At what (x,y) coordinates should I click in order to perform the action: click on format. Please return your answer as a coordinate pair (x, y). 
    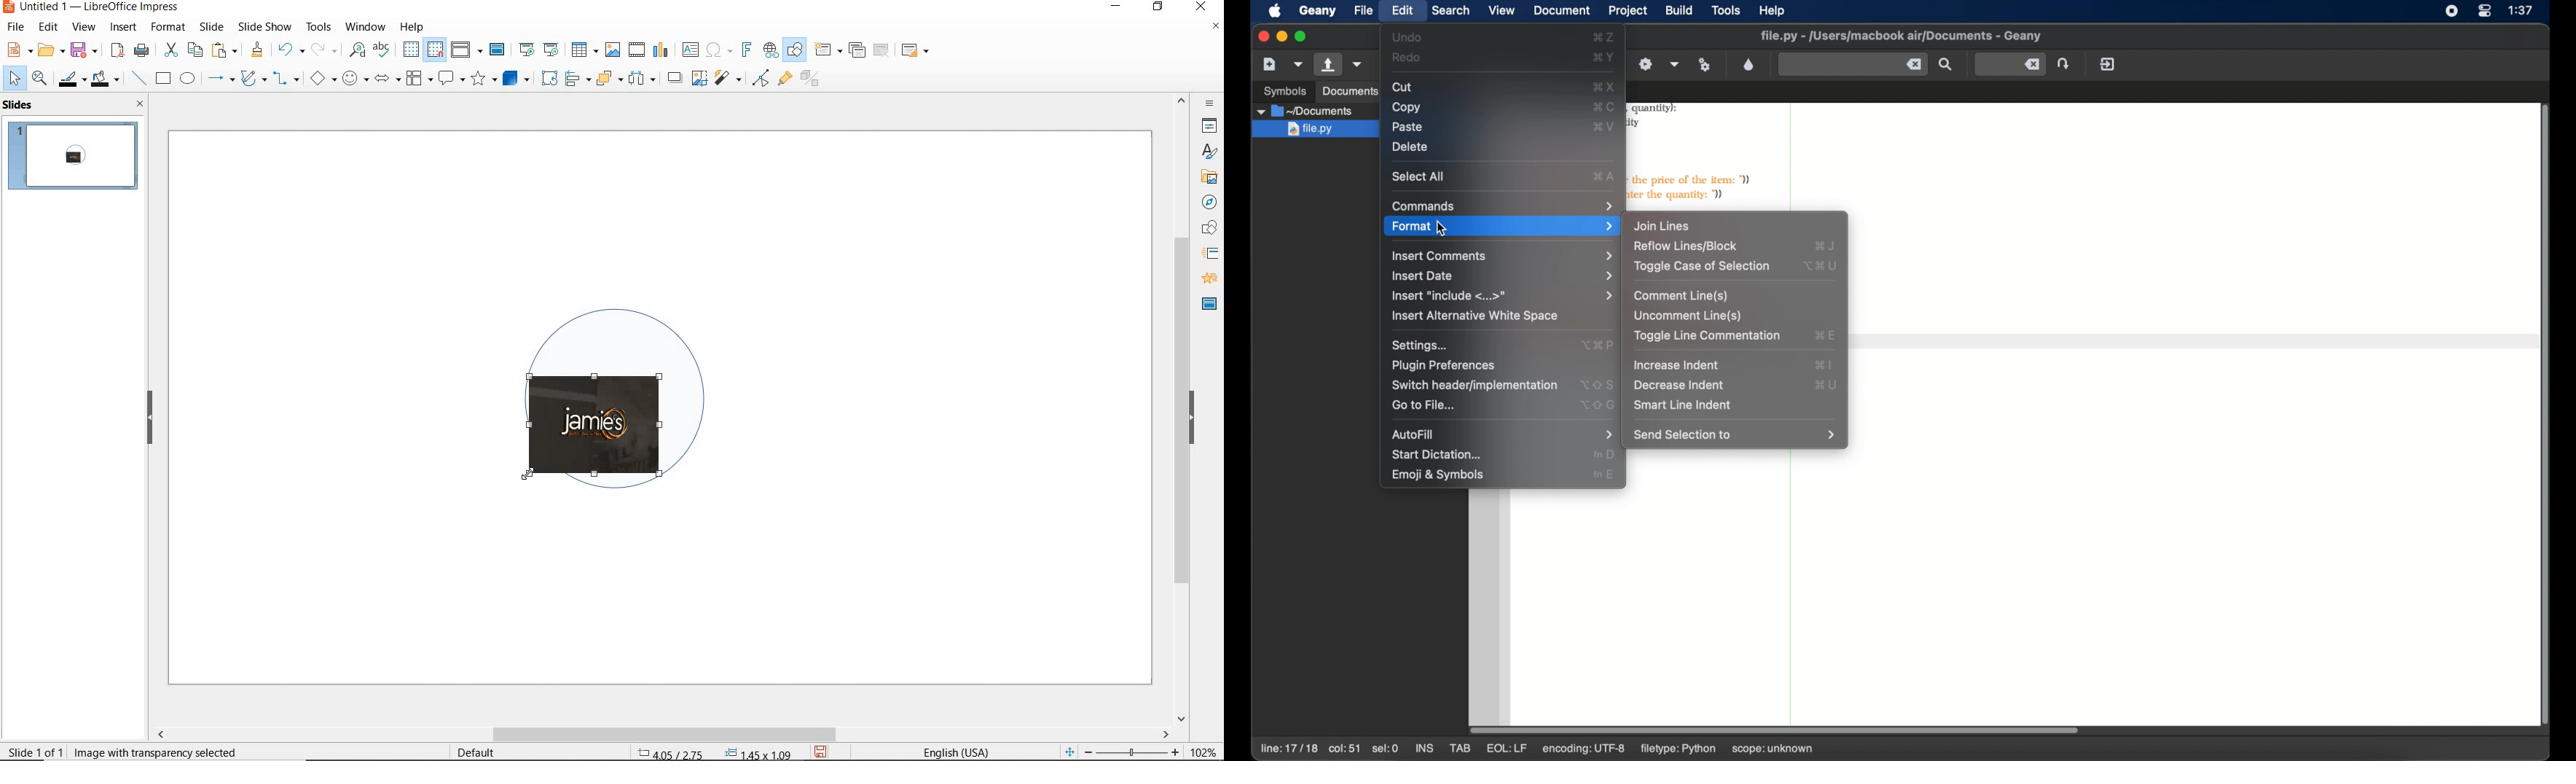
    Looking at the image, I should click on (167, 26).